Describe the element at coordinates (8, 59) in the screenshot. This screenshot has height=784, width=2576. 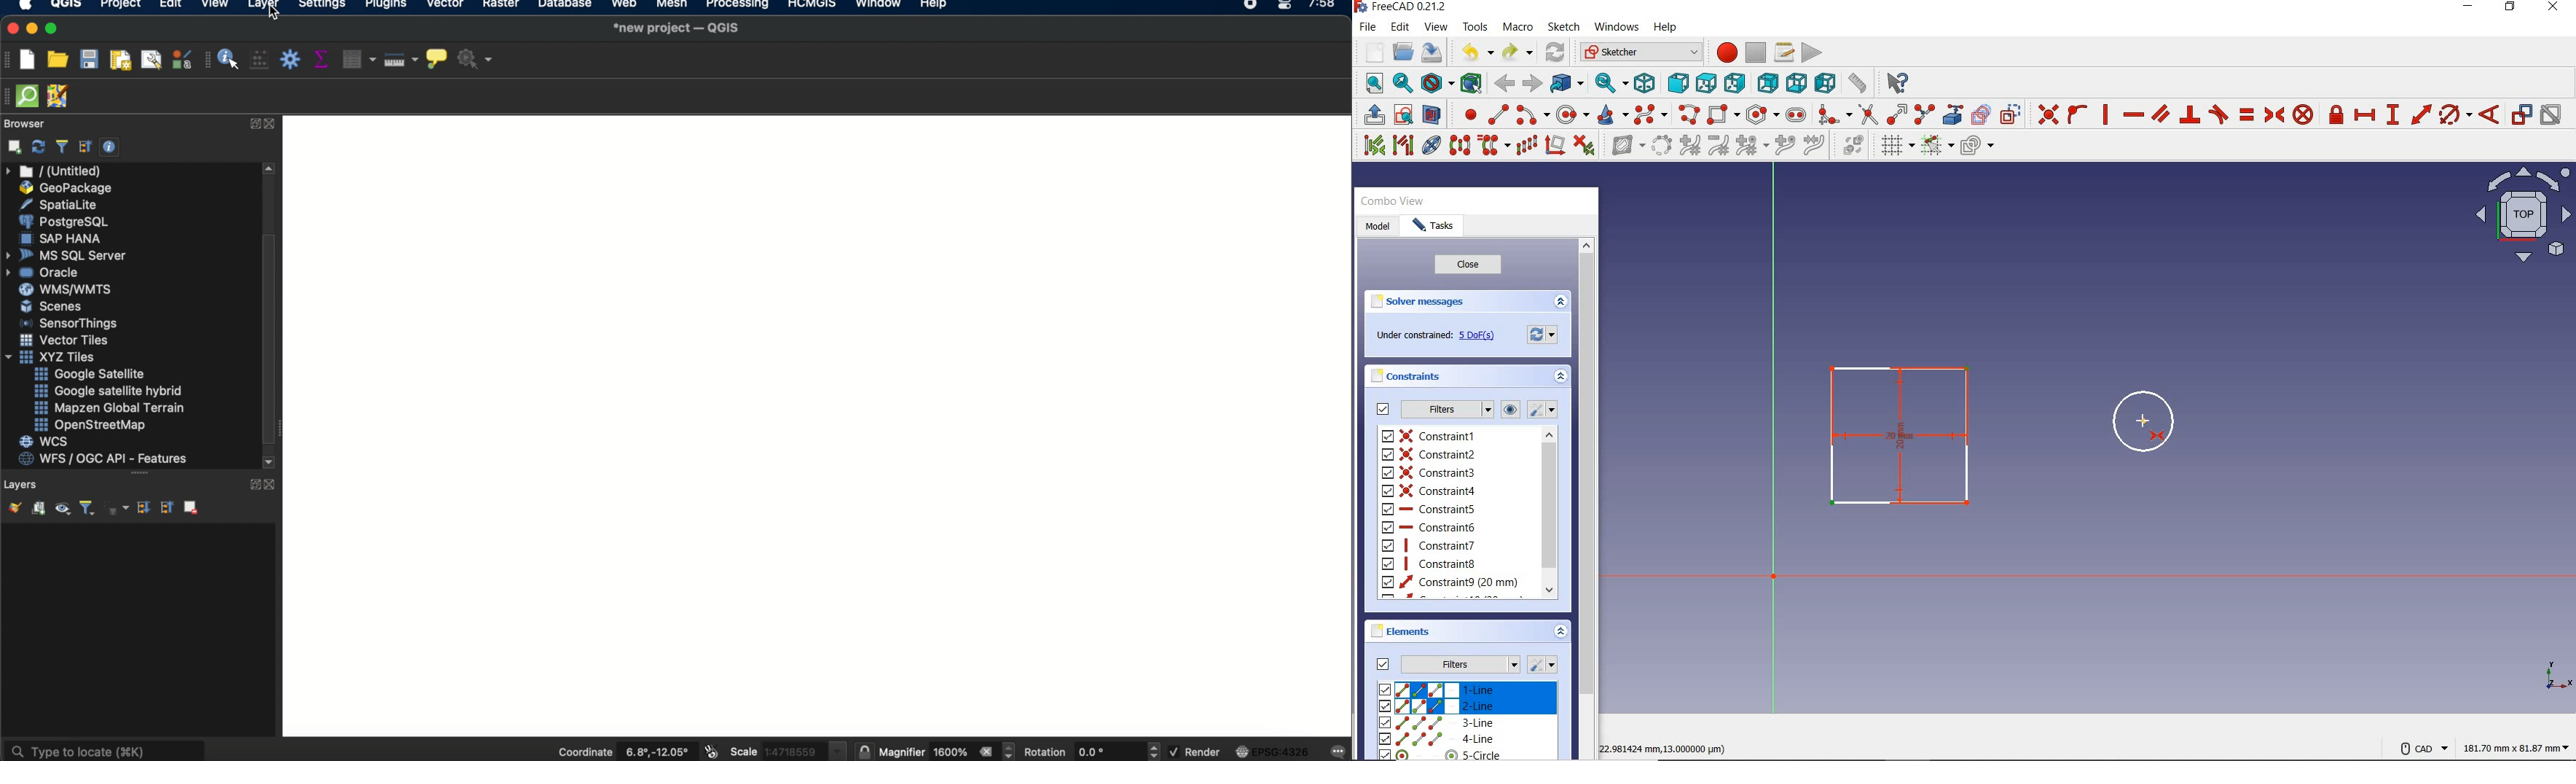
I see `project toolbar` at that location.